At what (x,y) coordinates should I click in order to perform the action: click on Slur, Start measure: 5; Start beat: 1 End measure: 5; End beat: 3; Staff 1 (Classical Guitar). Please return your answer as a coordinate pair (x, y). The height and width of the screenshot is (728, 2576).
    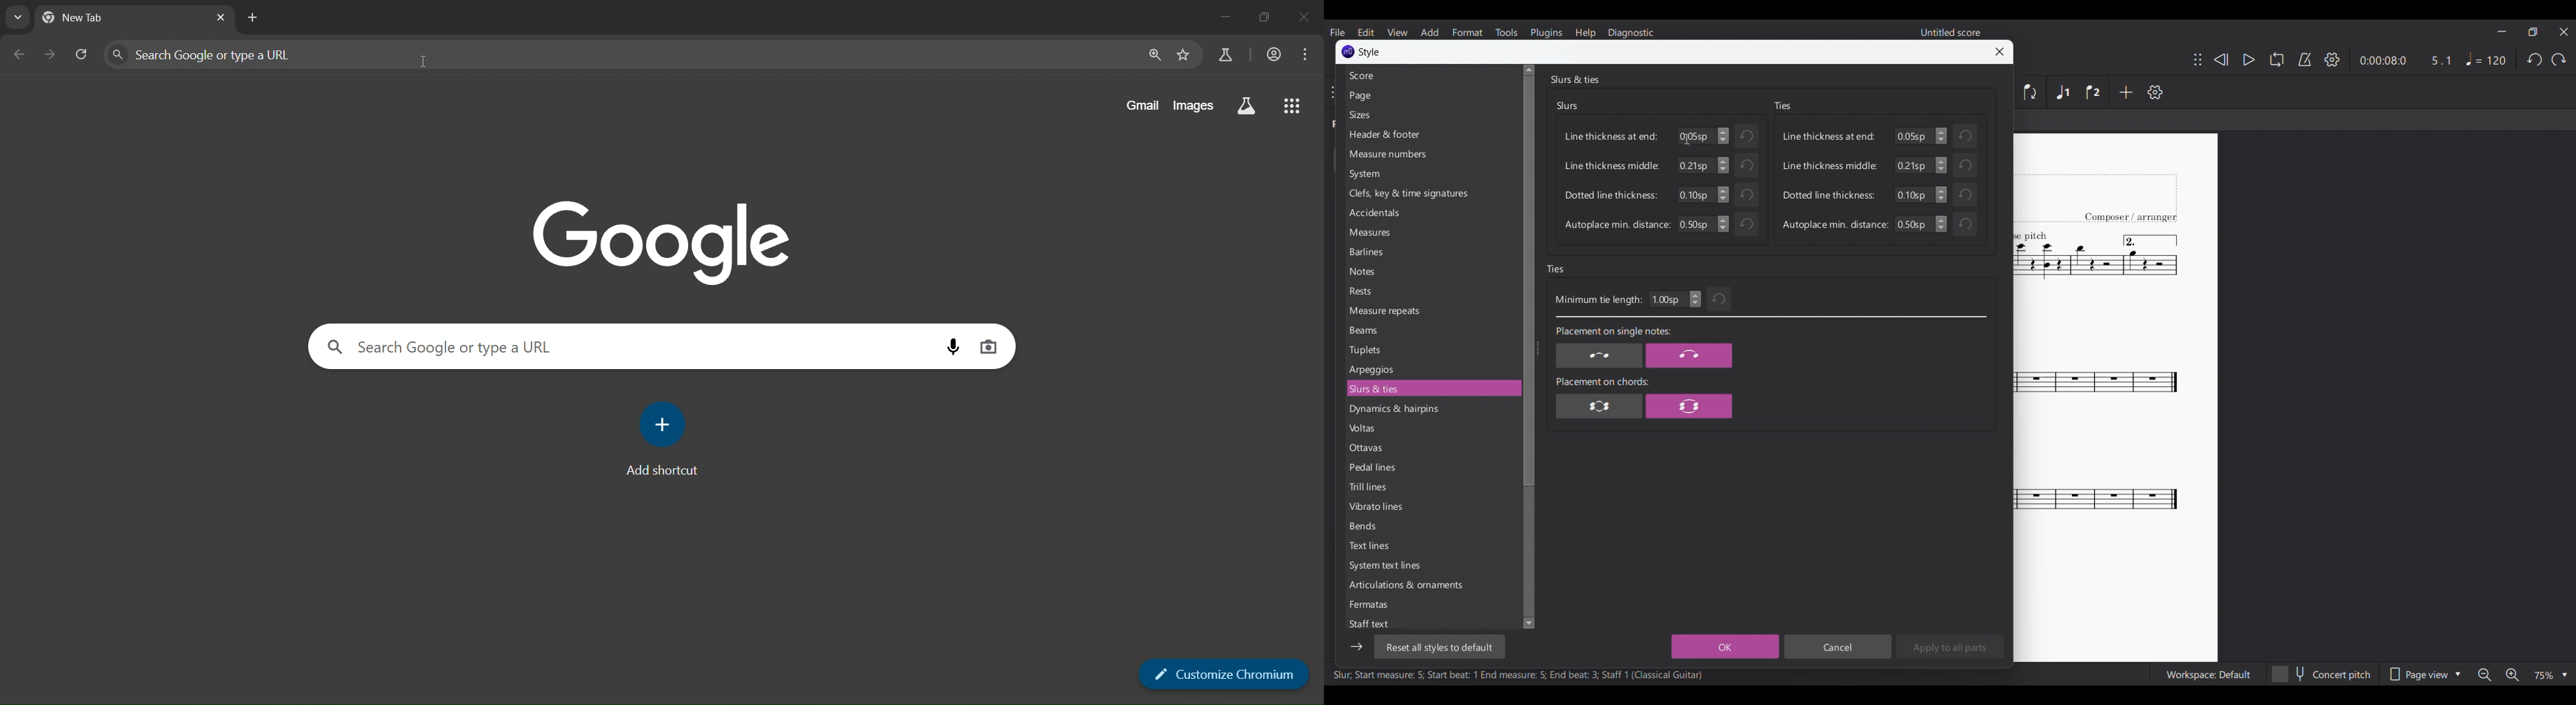
    Looking at the image, I should click on (1518, 676).